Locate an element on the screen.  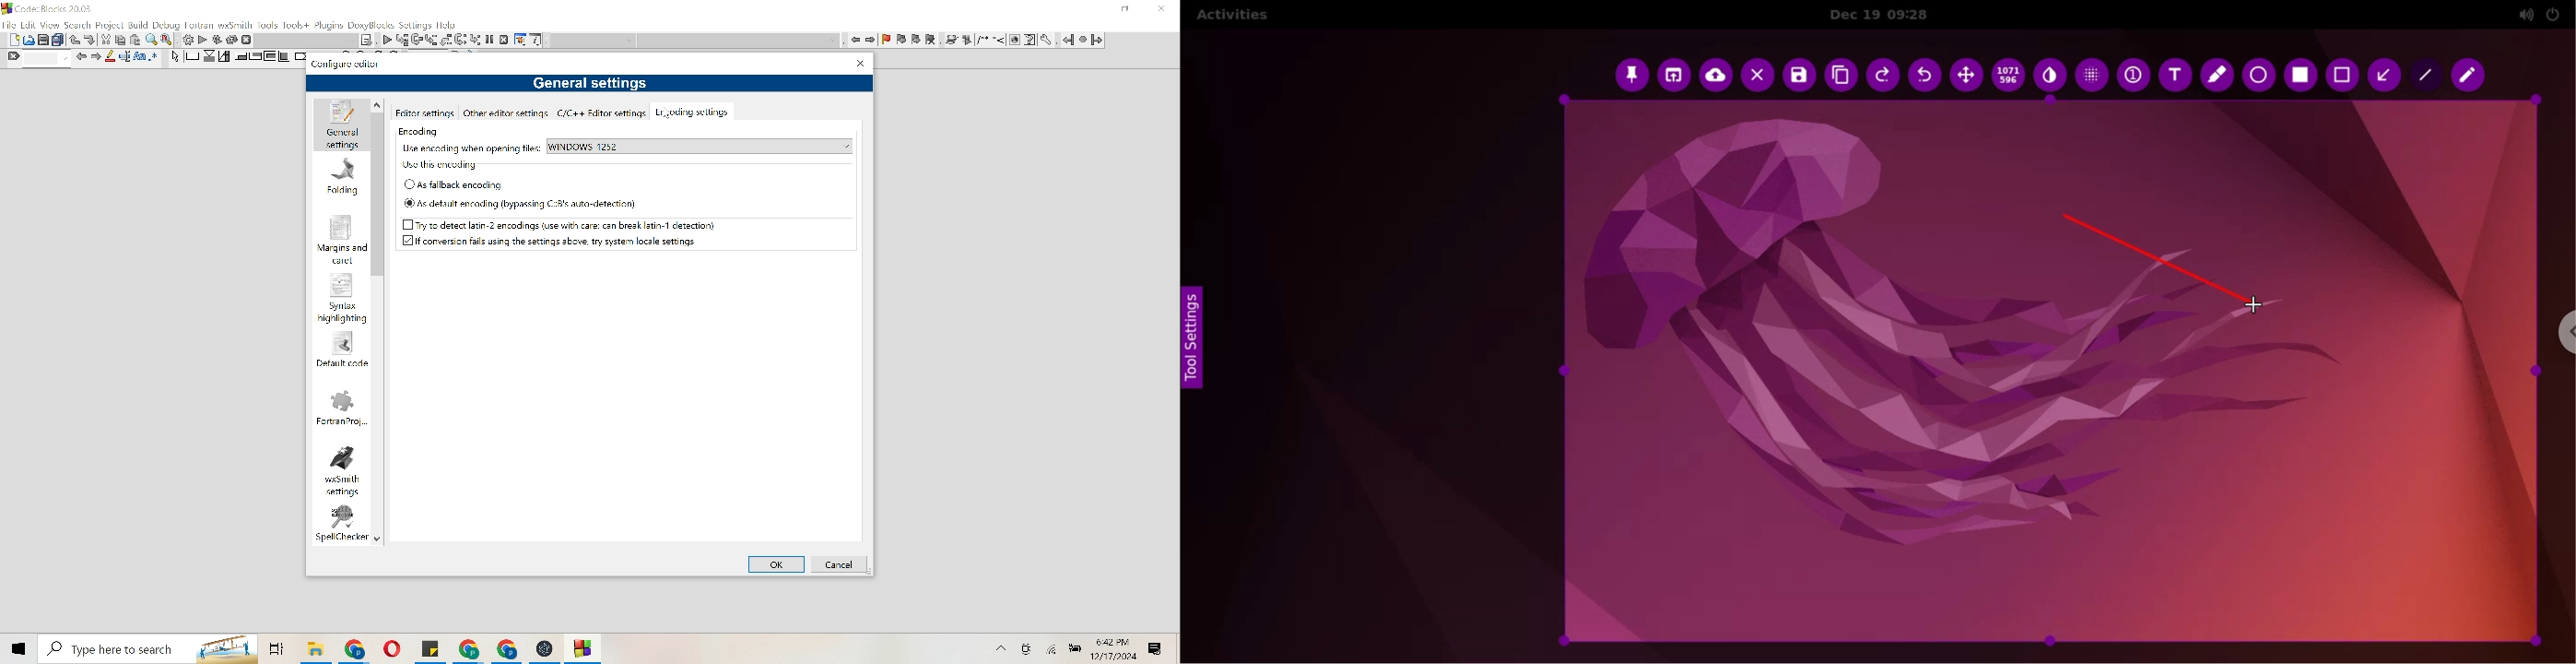
If conversion fails using the settings above, try system local setting is located at coordinates (558, 242).